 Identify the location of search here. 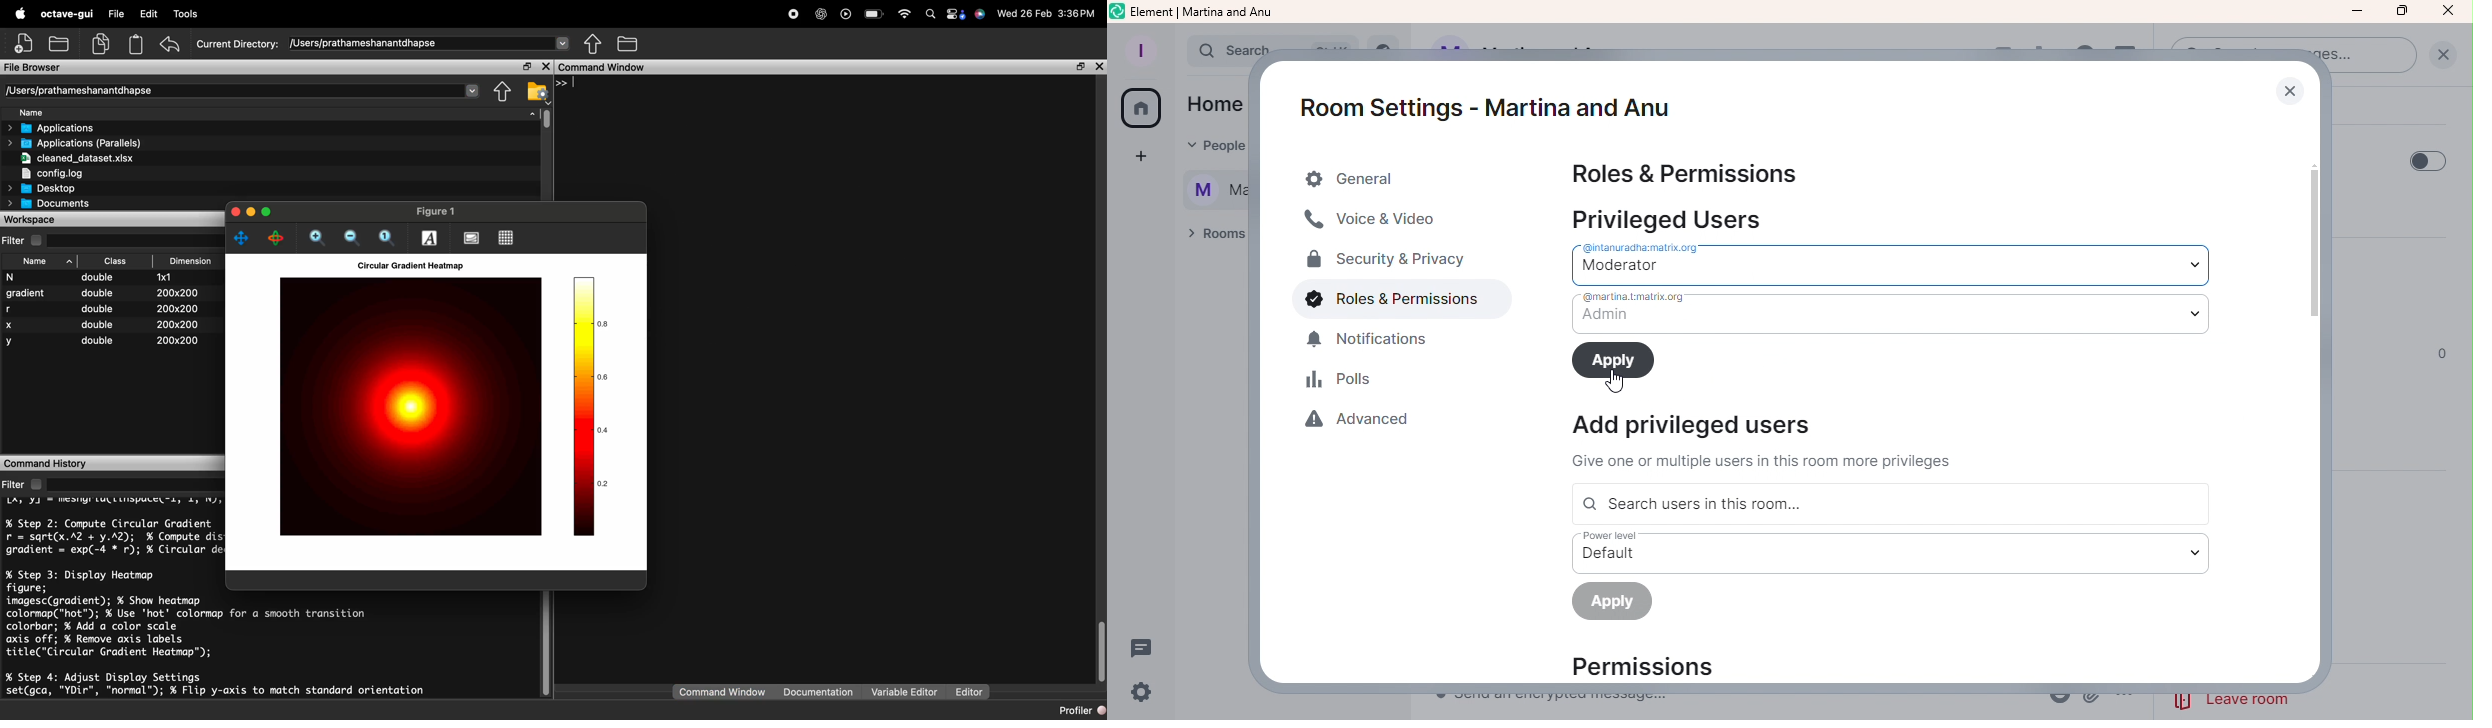
(133, 484).